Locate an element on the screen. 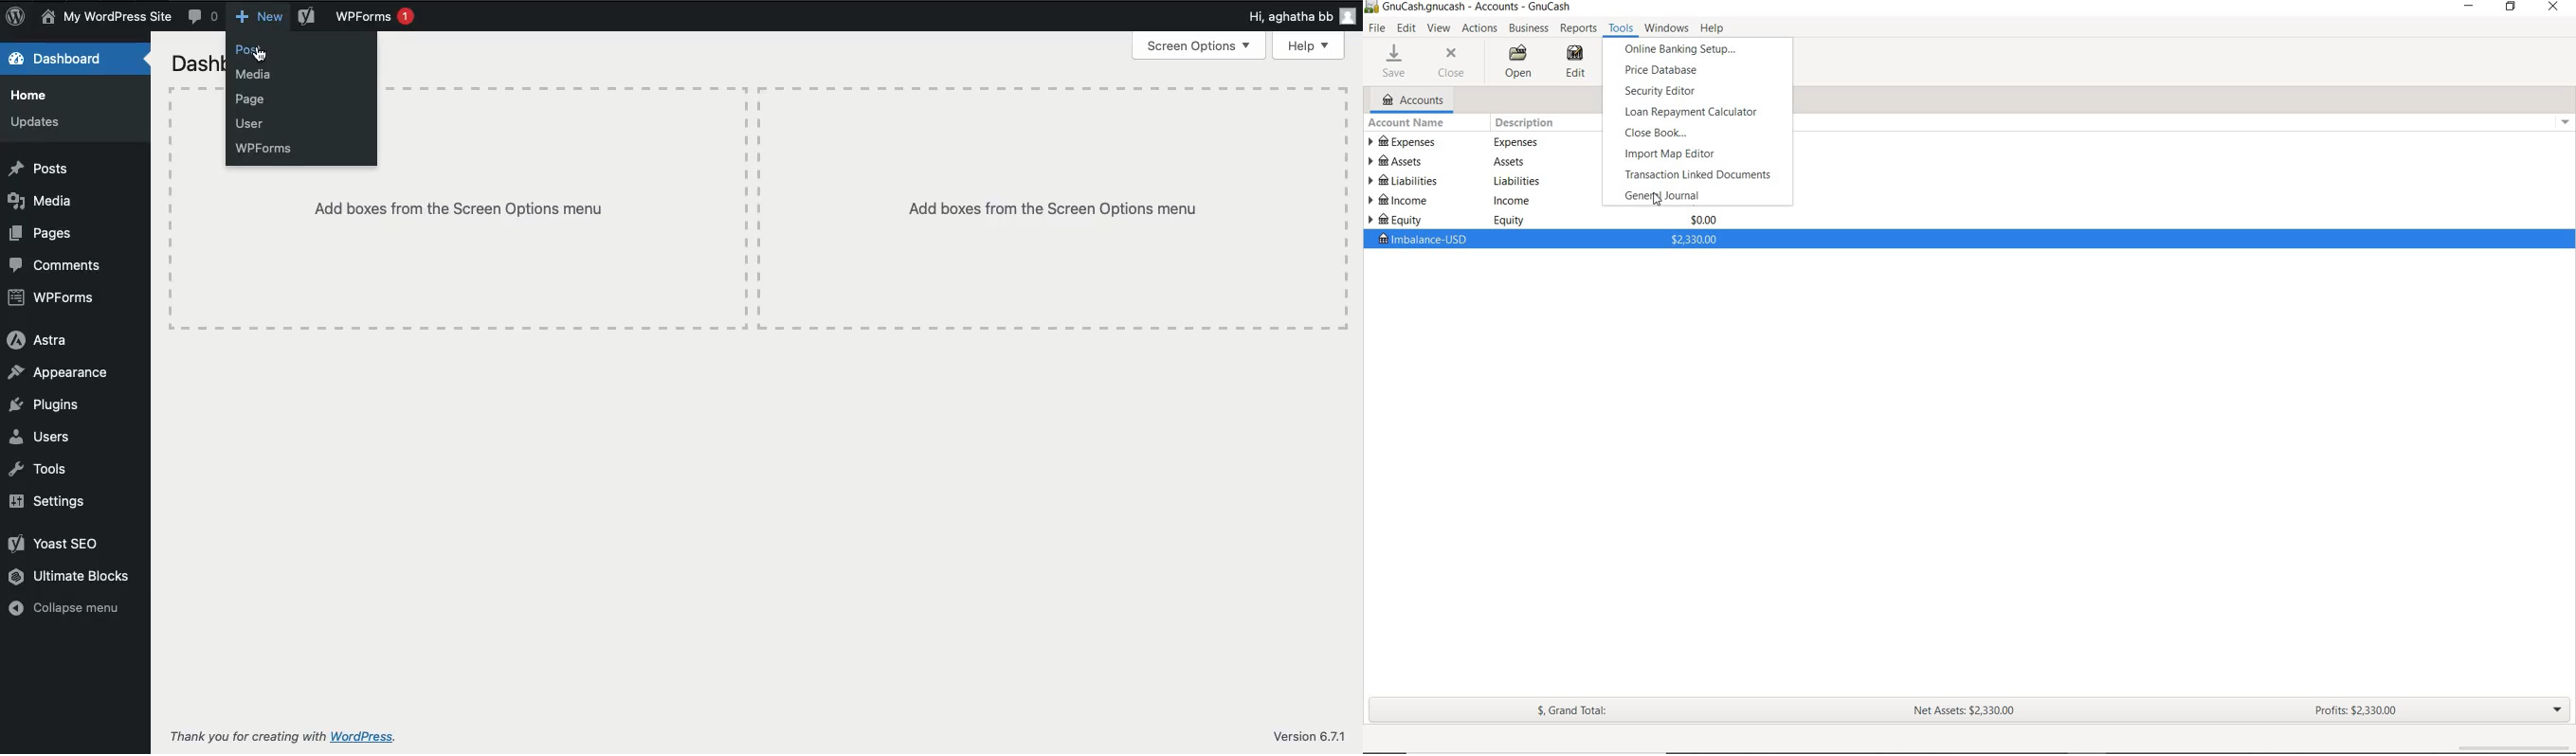 This screenshot has width=2576, height=756. Hi user is located at coordinates (1299, 14).